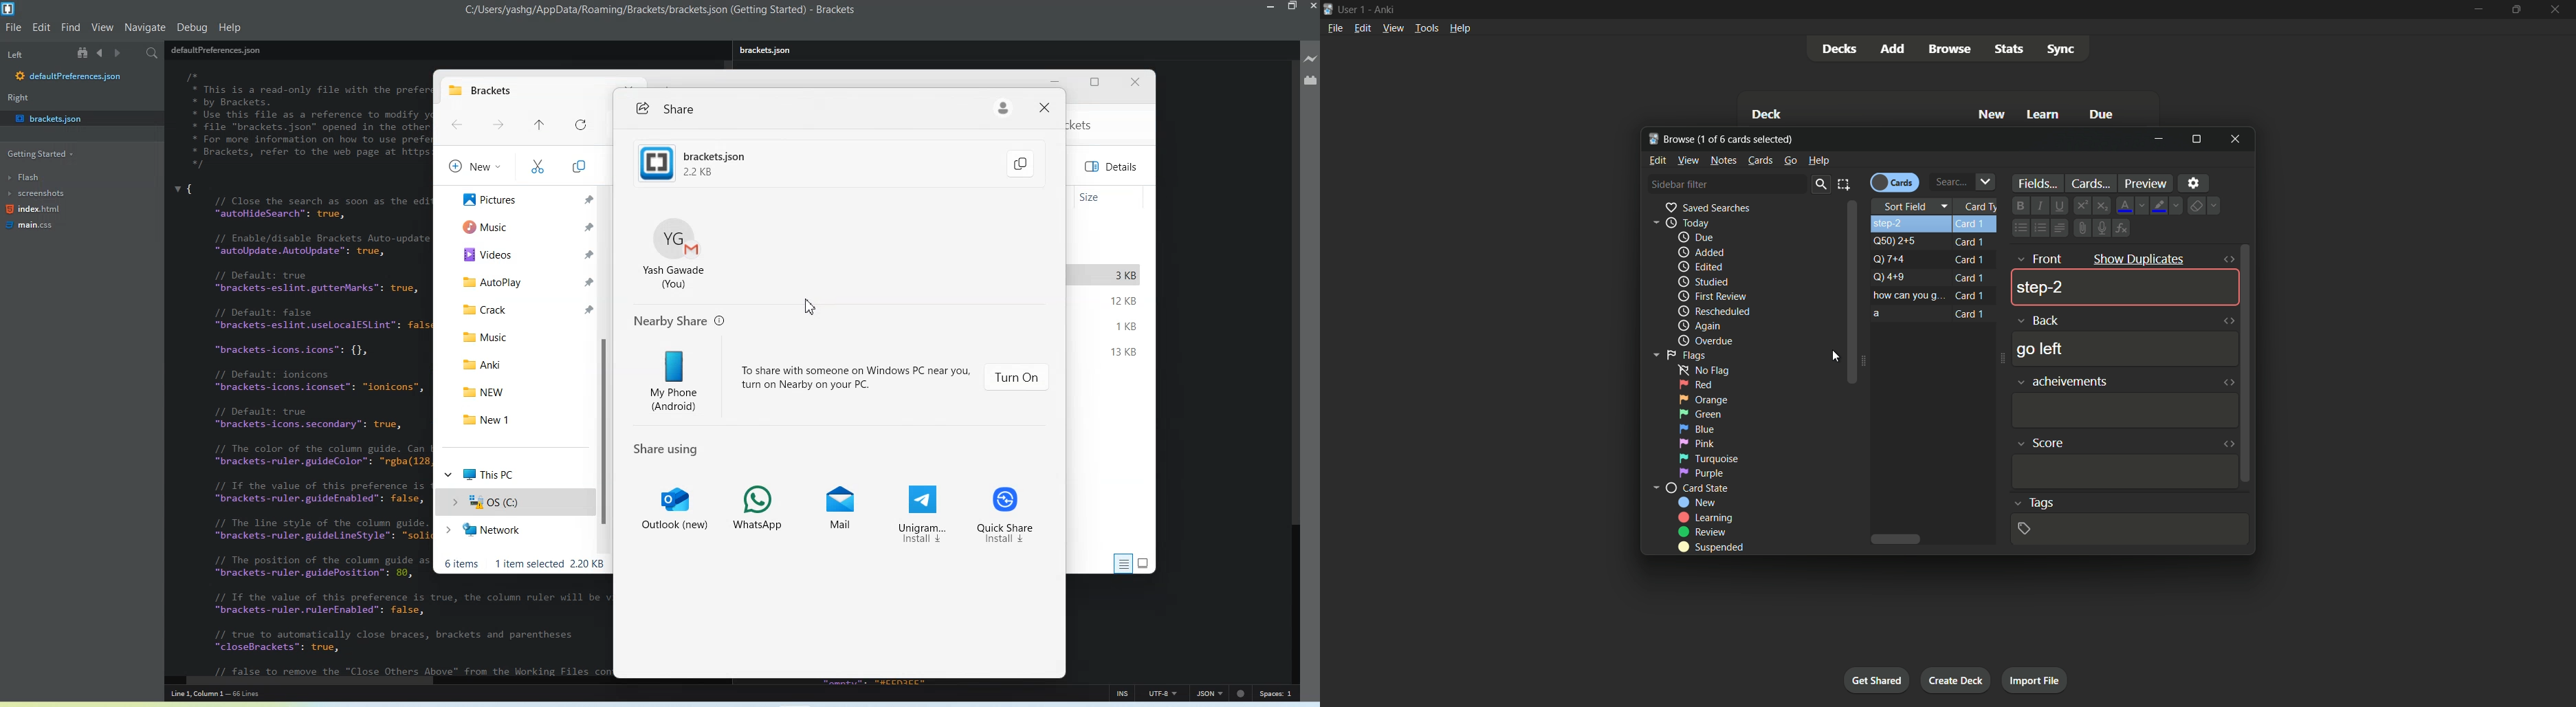  I want to click on Unordered list, so click(2018, 228).